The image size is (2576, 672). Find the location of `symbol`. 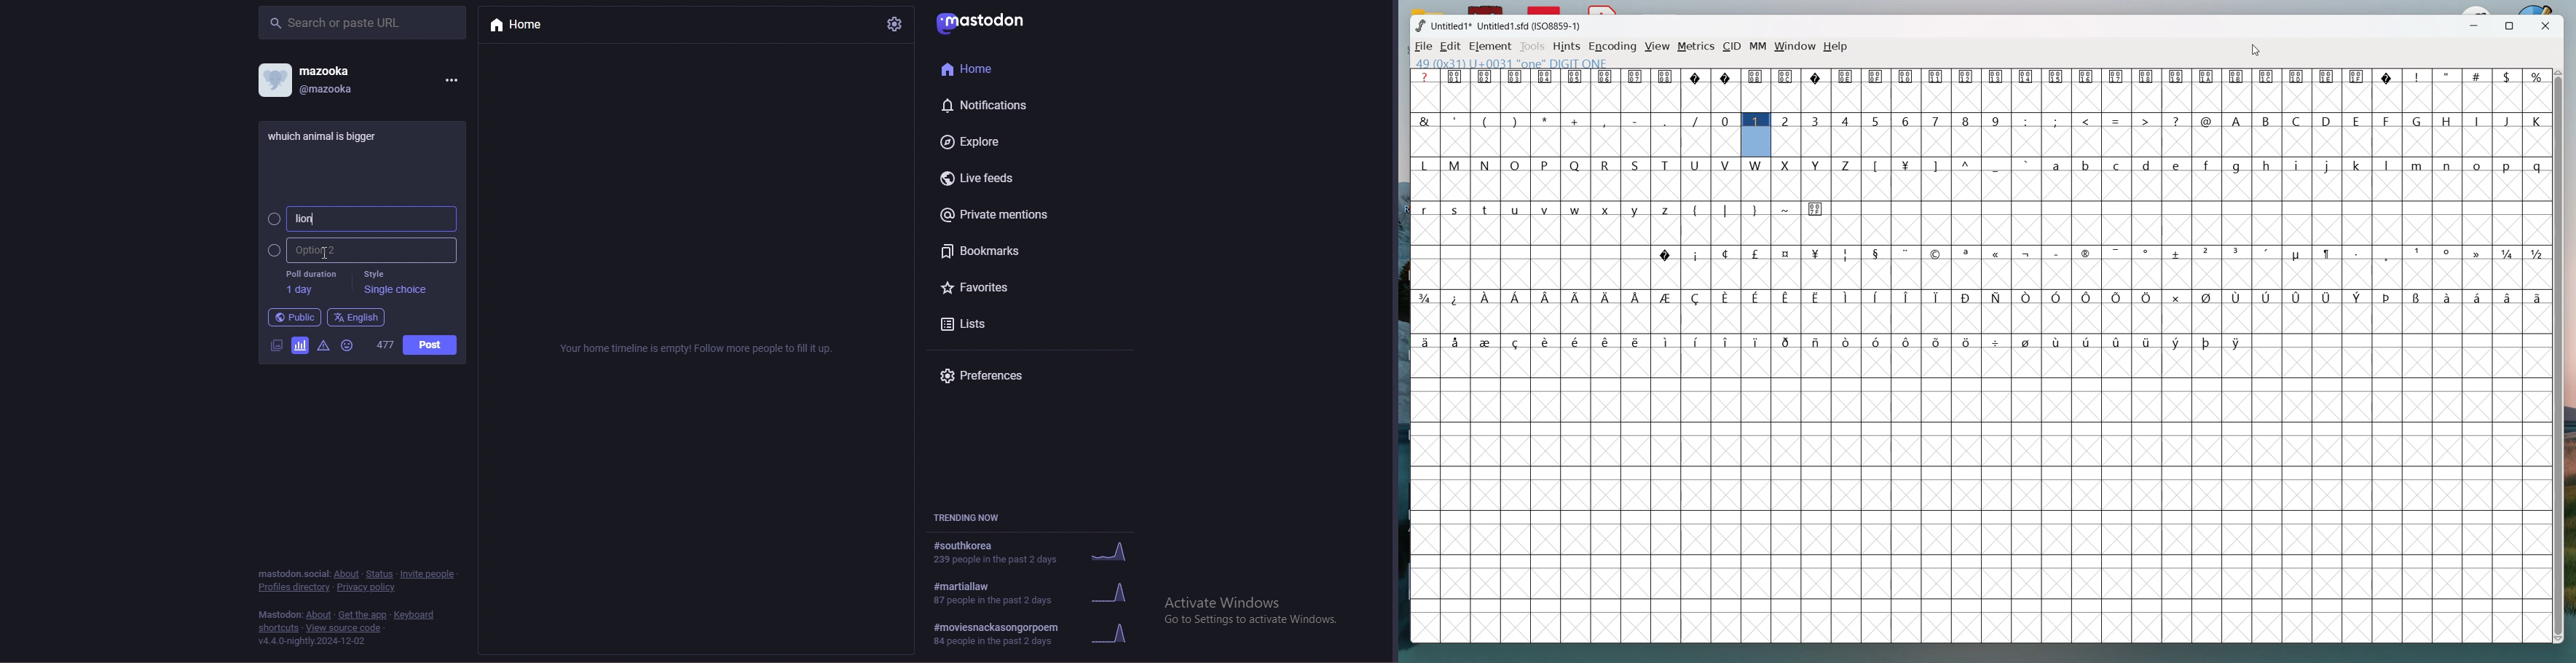

symbol is located at coordinates (1517, 341).